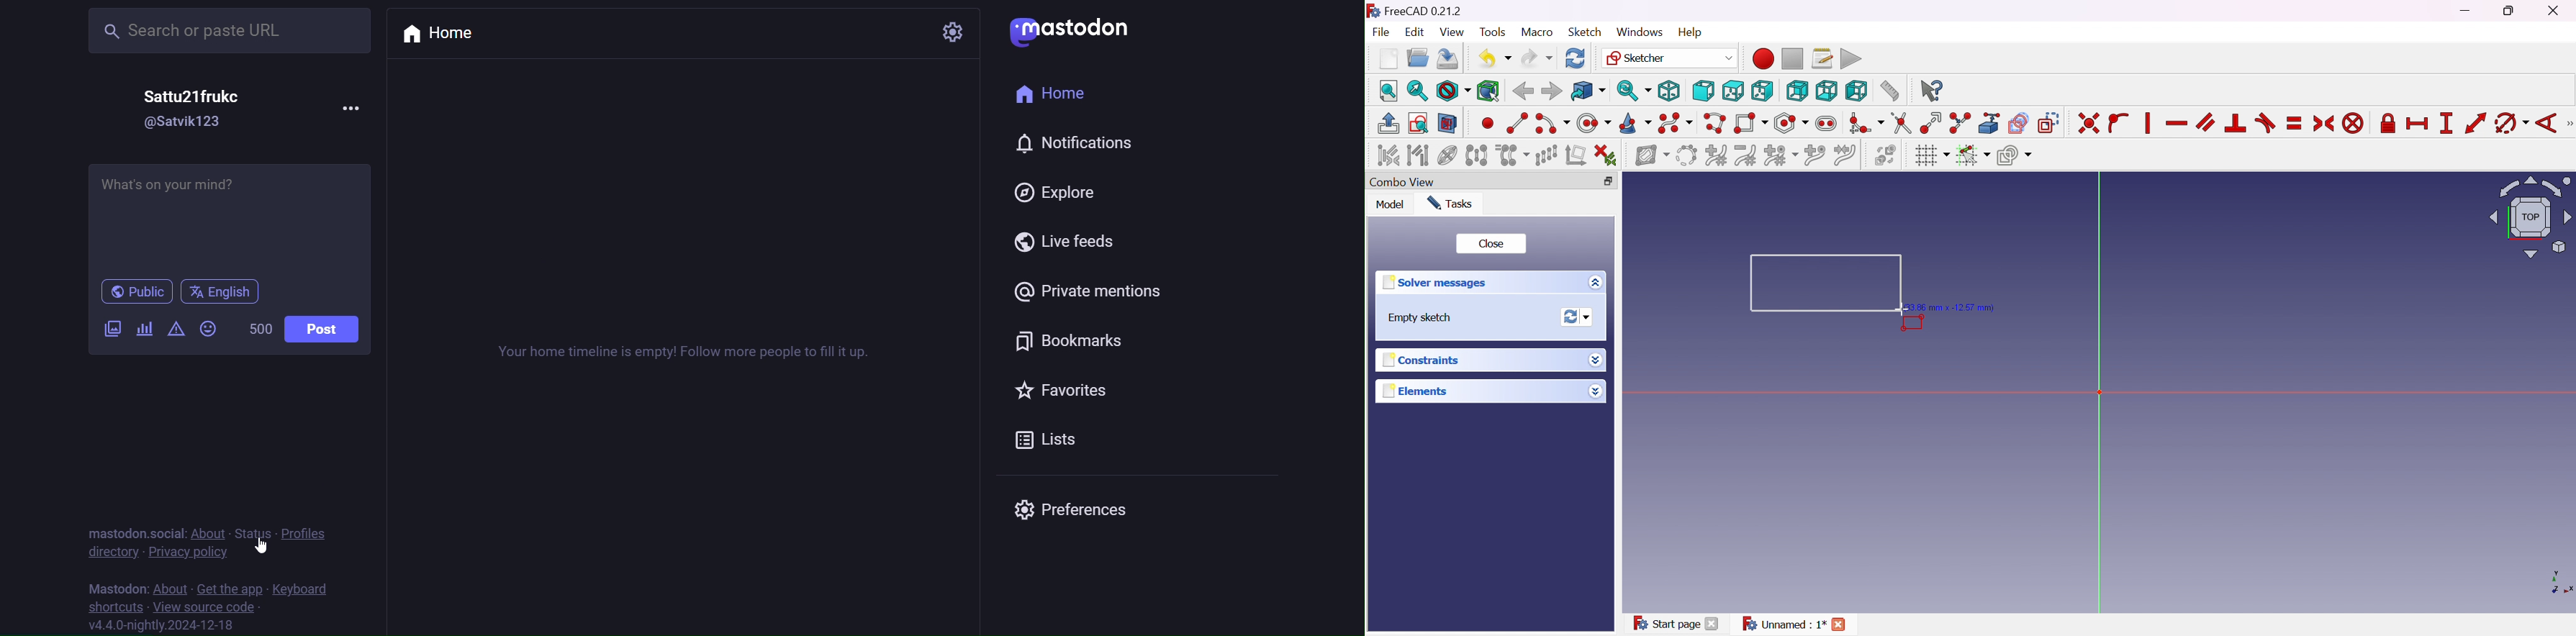 The height and width of the screenshot is (644, 2576). Describe the element at coordinates (1489, 92) in the screenshot. I see `Bounding box` at that location.